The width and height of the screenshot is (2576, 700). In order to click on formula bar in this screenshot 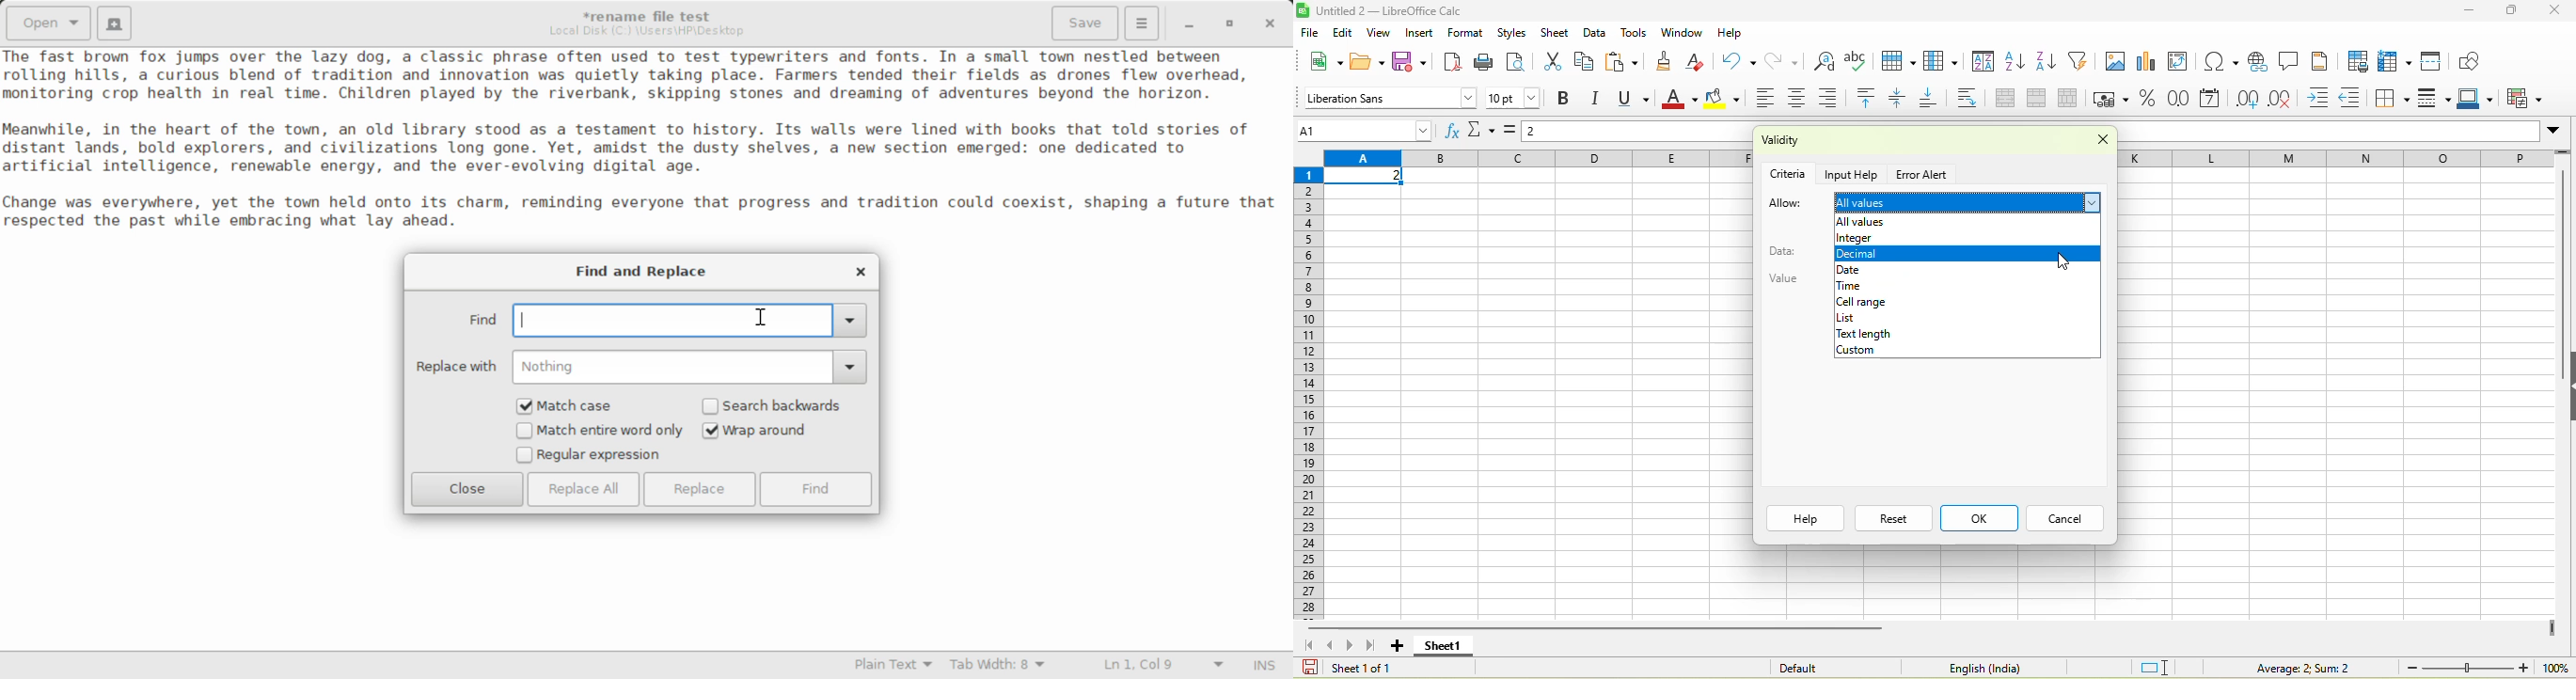, I will do `click(1639, 134)`.